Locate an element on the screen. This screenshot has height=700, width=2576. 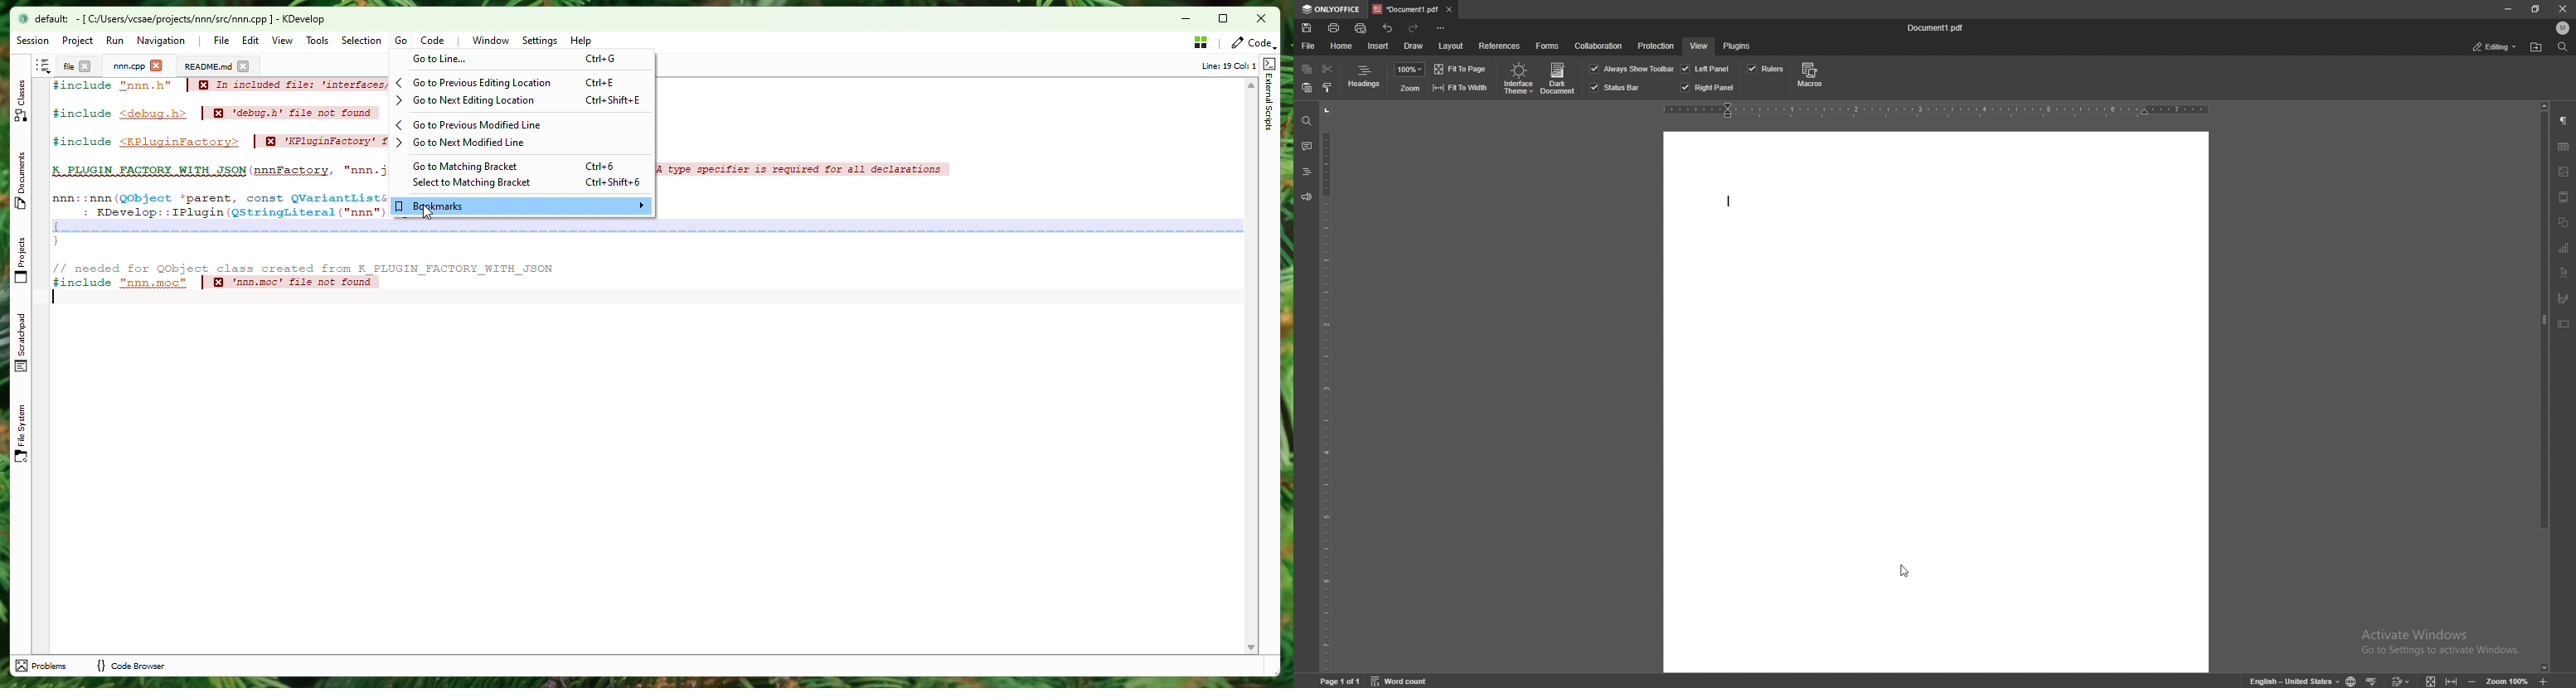
fit to screen is located at coordinates (2432, 681).